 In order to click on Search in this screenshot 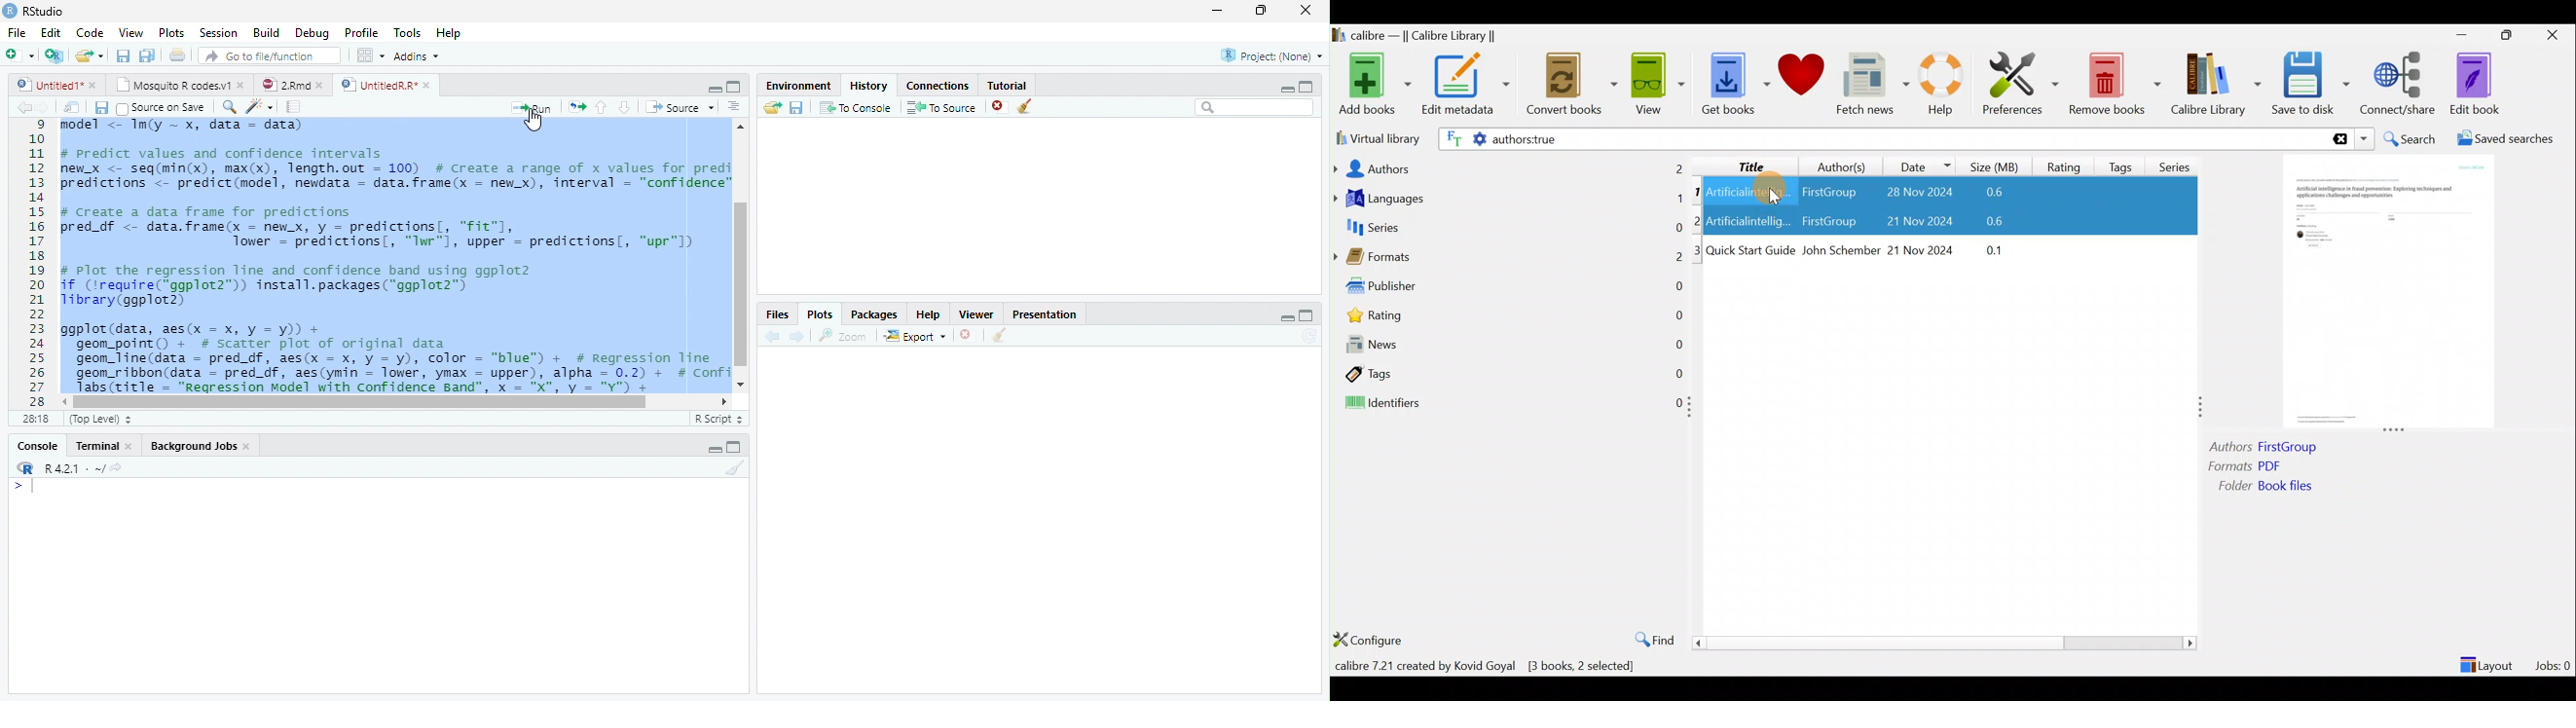, I will do `click(2411, 139)`.